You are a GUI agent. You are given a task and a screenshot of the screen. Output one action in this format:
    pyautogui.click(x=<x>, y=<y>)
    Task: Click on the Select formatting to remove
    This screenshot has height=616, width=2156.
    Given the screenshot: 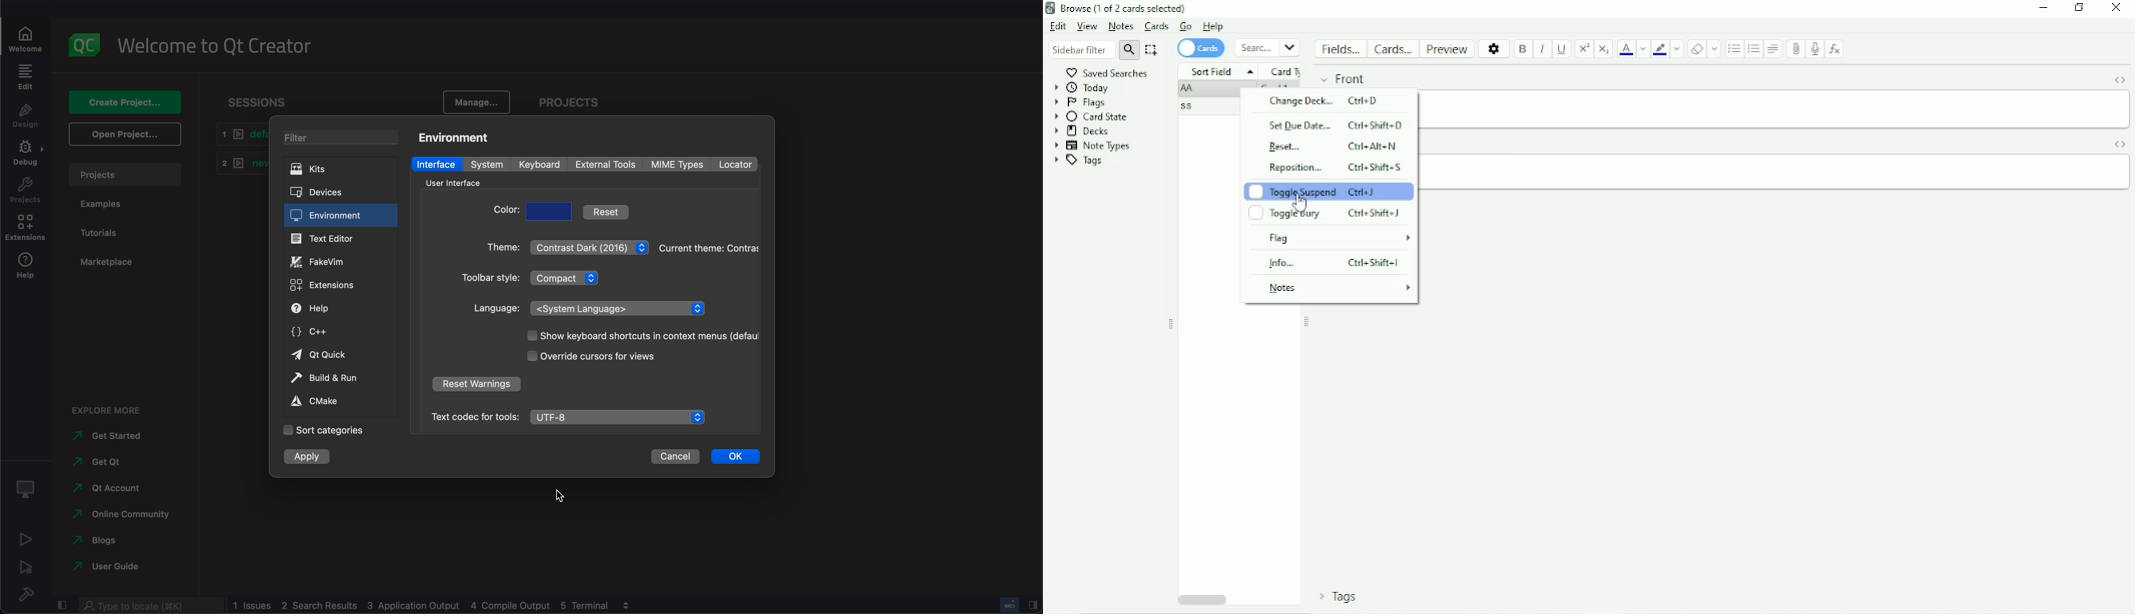 What is the action you would take?
    pyautogui.click(x=1715, y=49)
    